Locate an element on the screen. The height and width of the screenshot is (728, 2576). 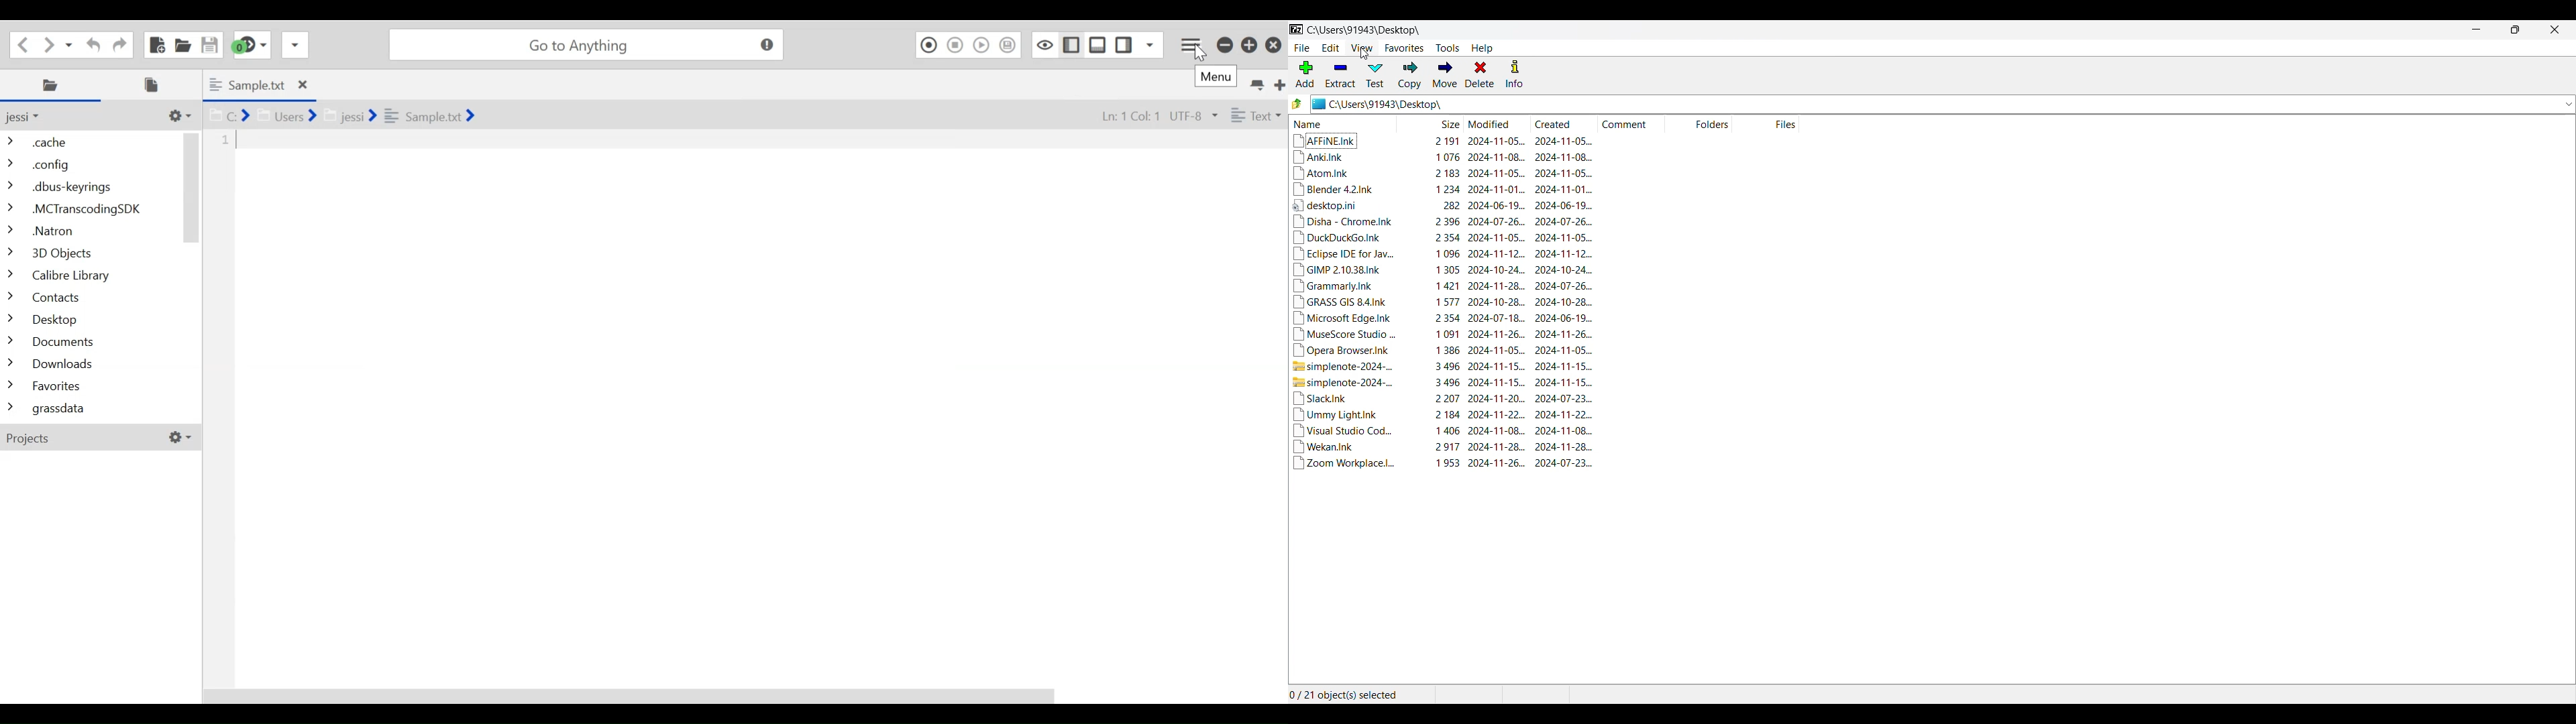
Projects is located at coordinates (83, 438).